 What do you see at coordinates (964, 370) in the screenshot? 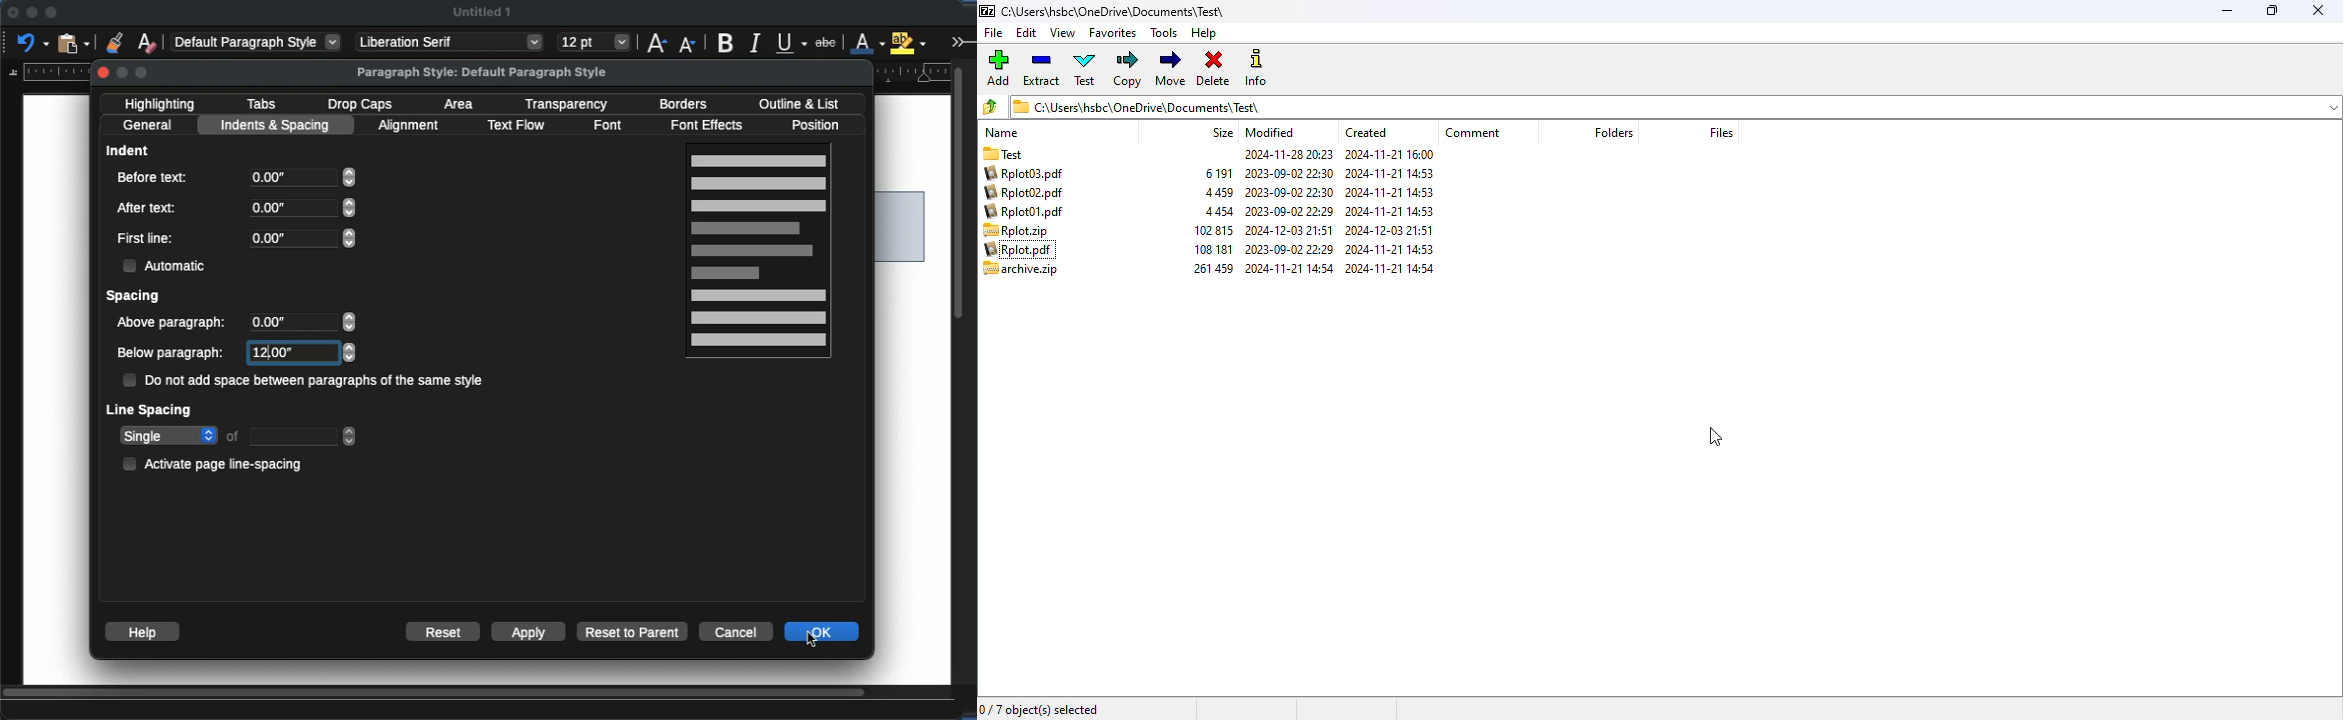
I see `scroll` at bounding box center [964, 370].